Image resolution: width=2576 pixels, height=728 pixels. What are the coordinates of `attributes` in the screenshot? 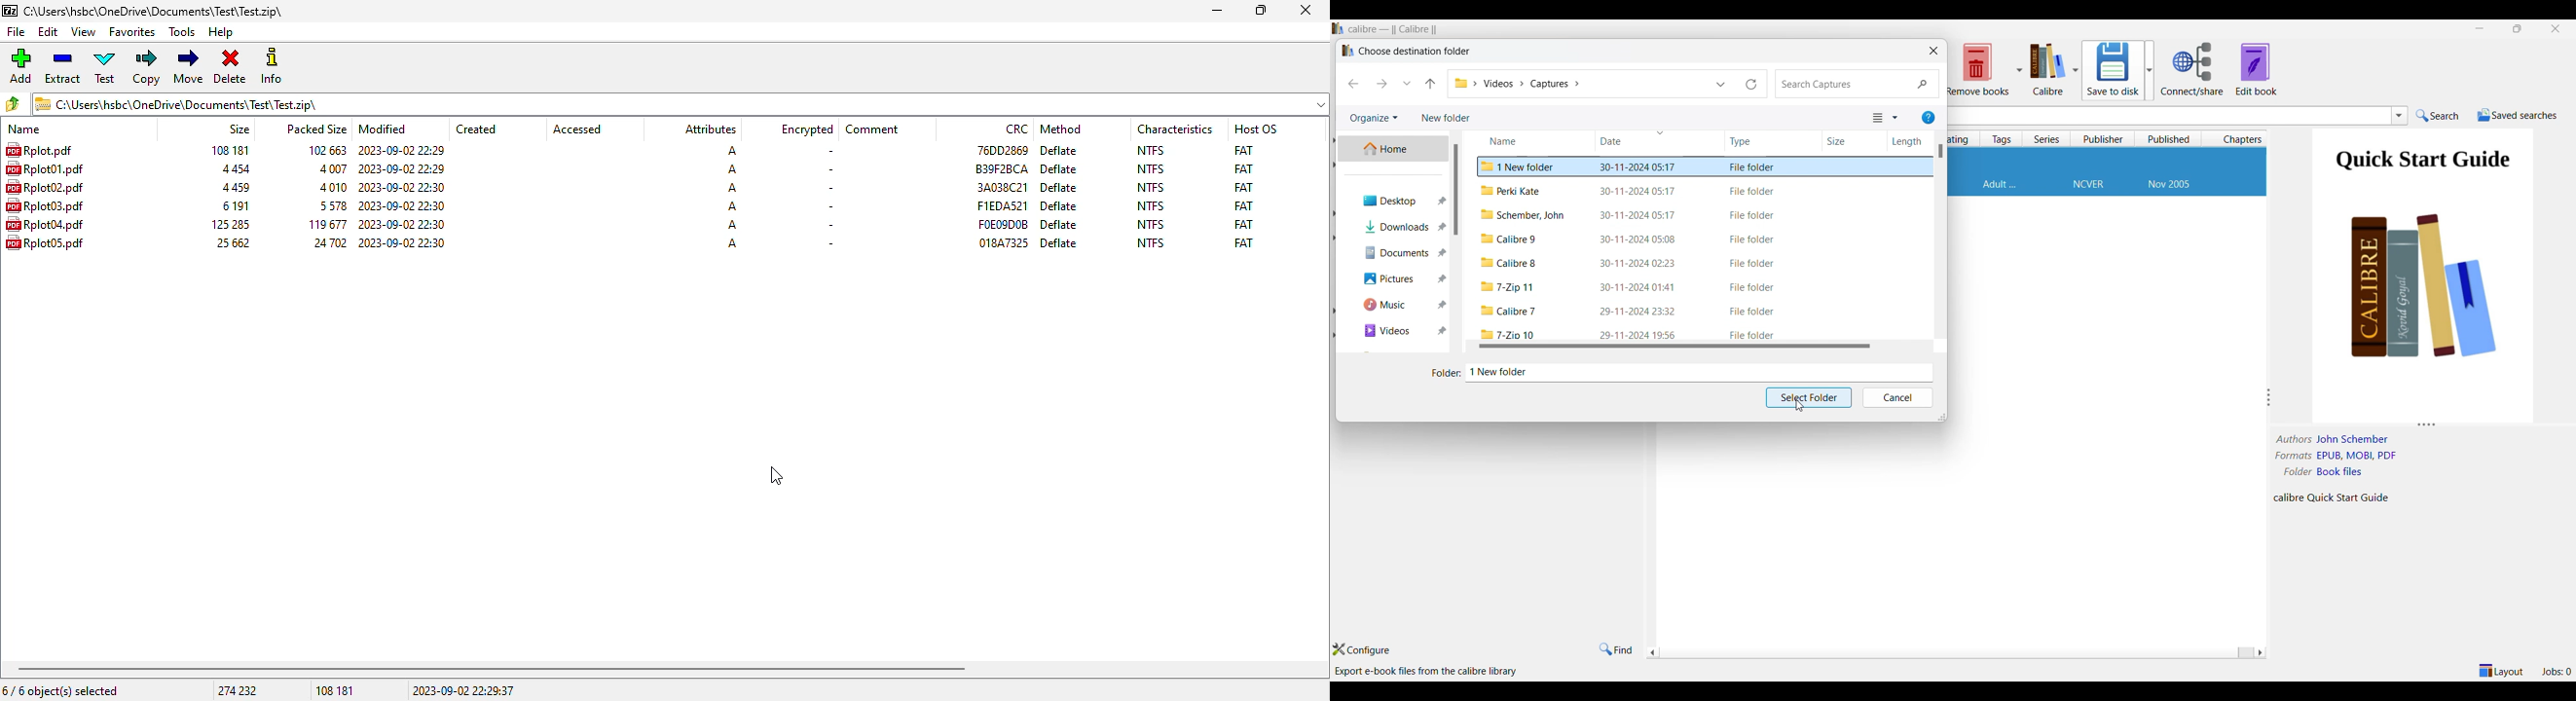 It's located at (709, 129).